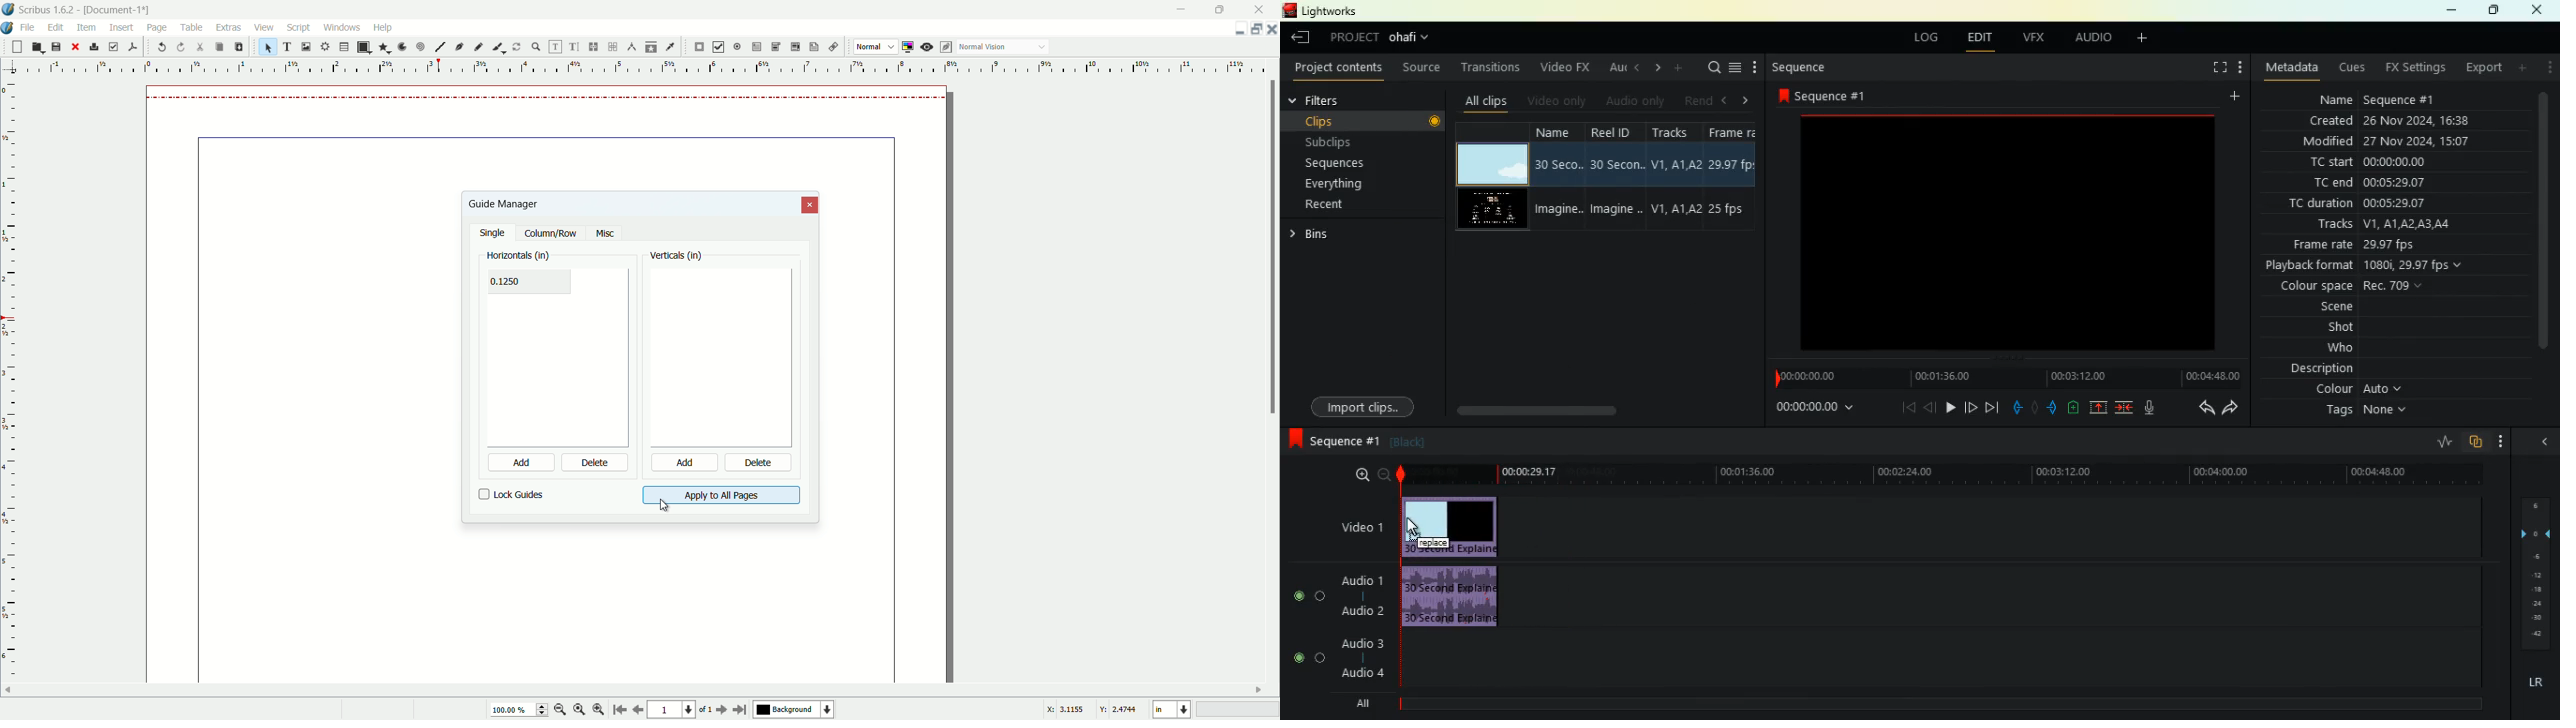 The height and width of the screenshot is (728, 2576). What do you see at coordinates (238, 47) in the screenshot?
I see `paste` at bounding box center [238, 47].